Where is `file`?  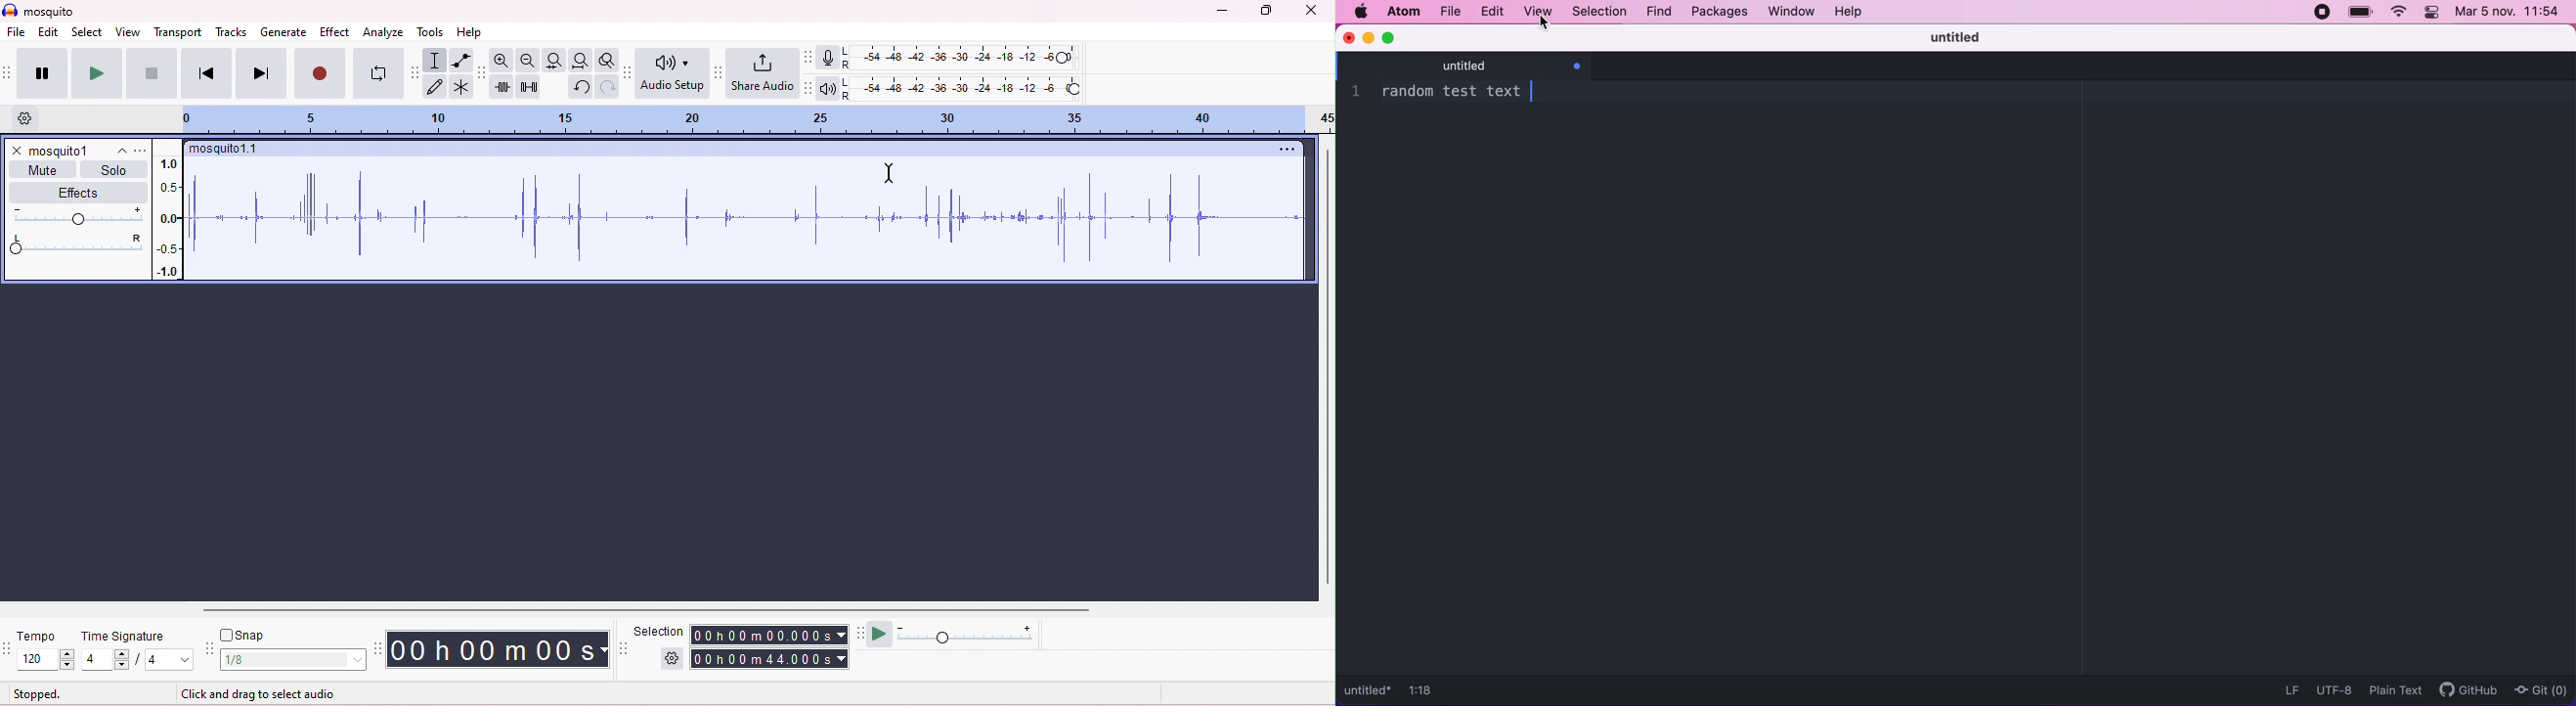 file is located at coordinates (17, 33).